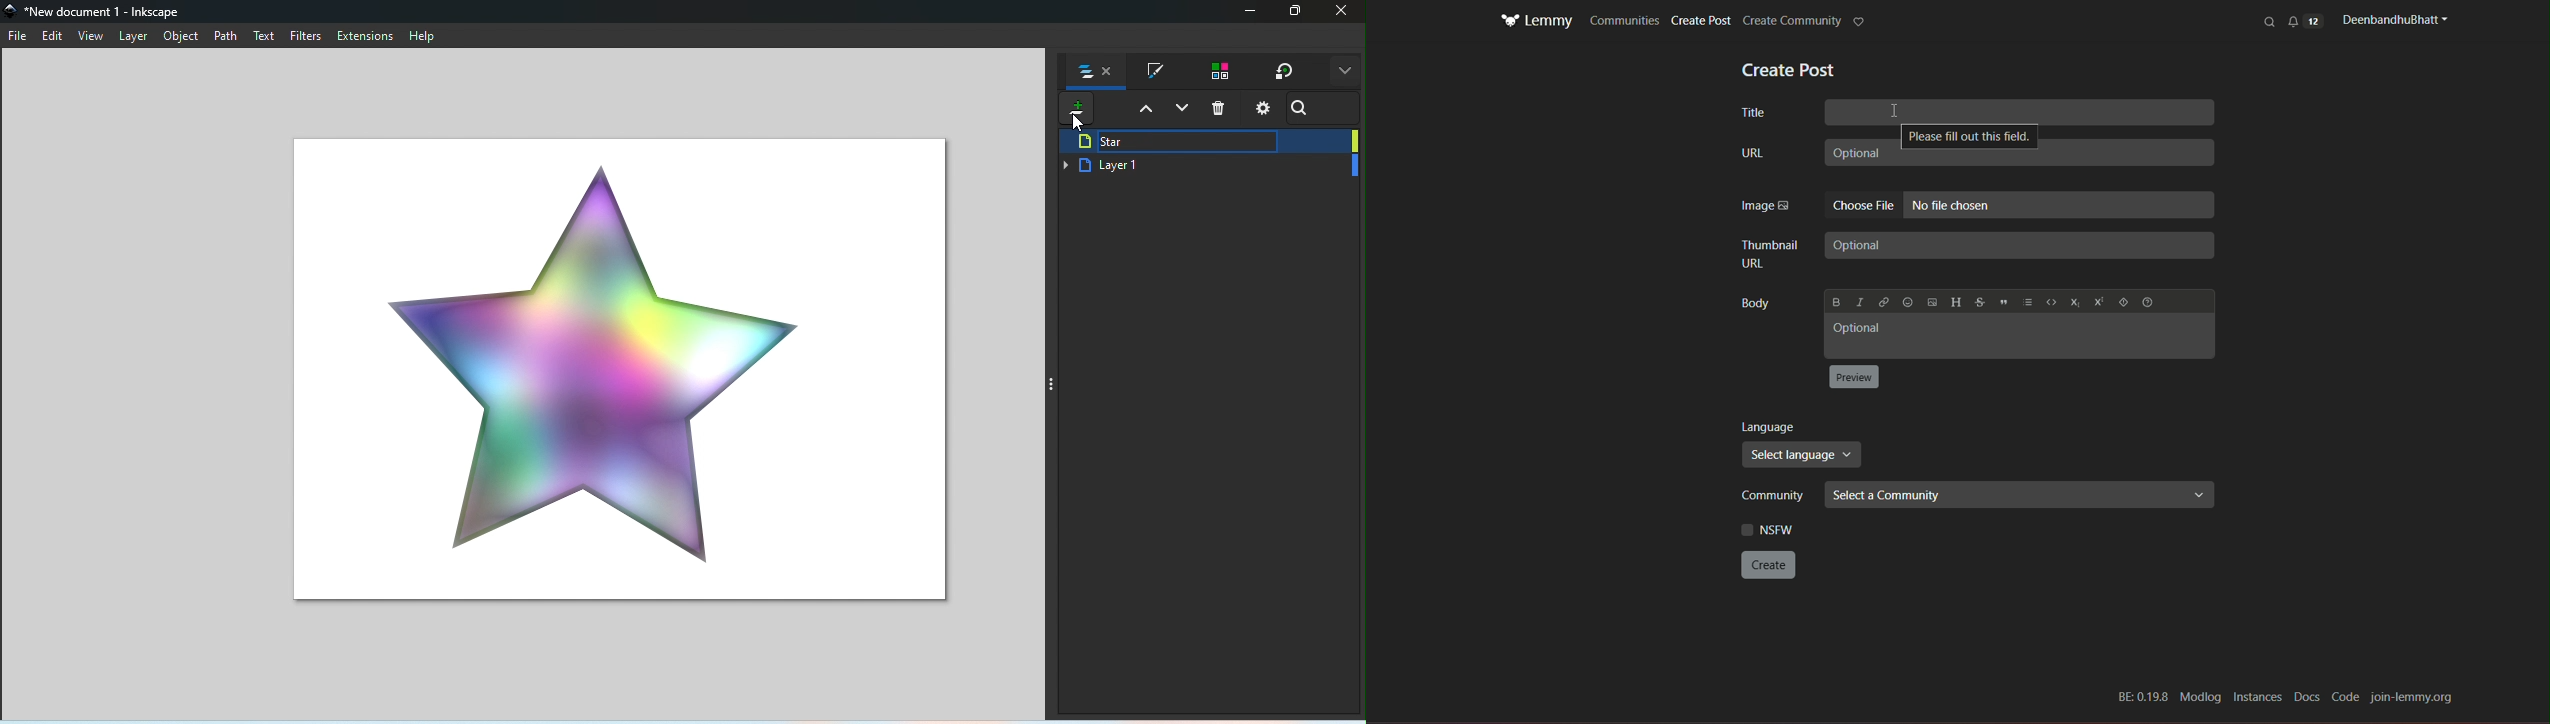  I want to click on Header, so click(1954, 302).